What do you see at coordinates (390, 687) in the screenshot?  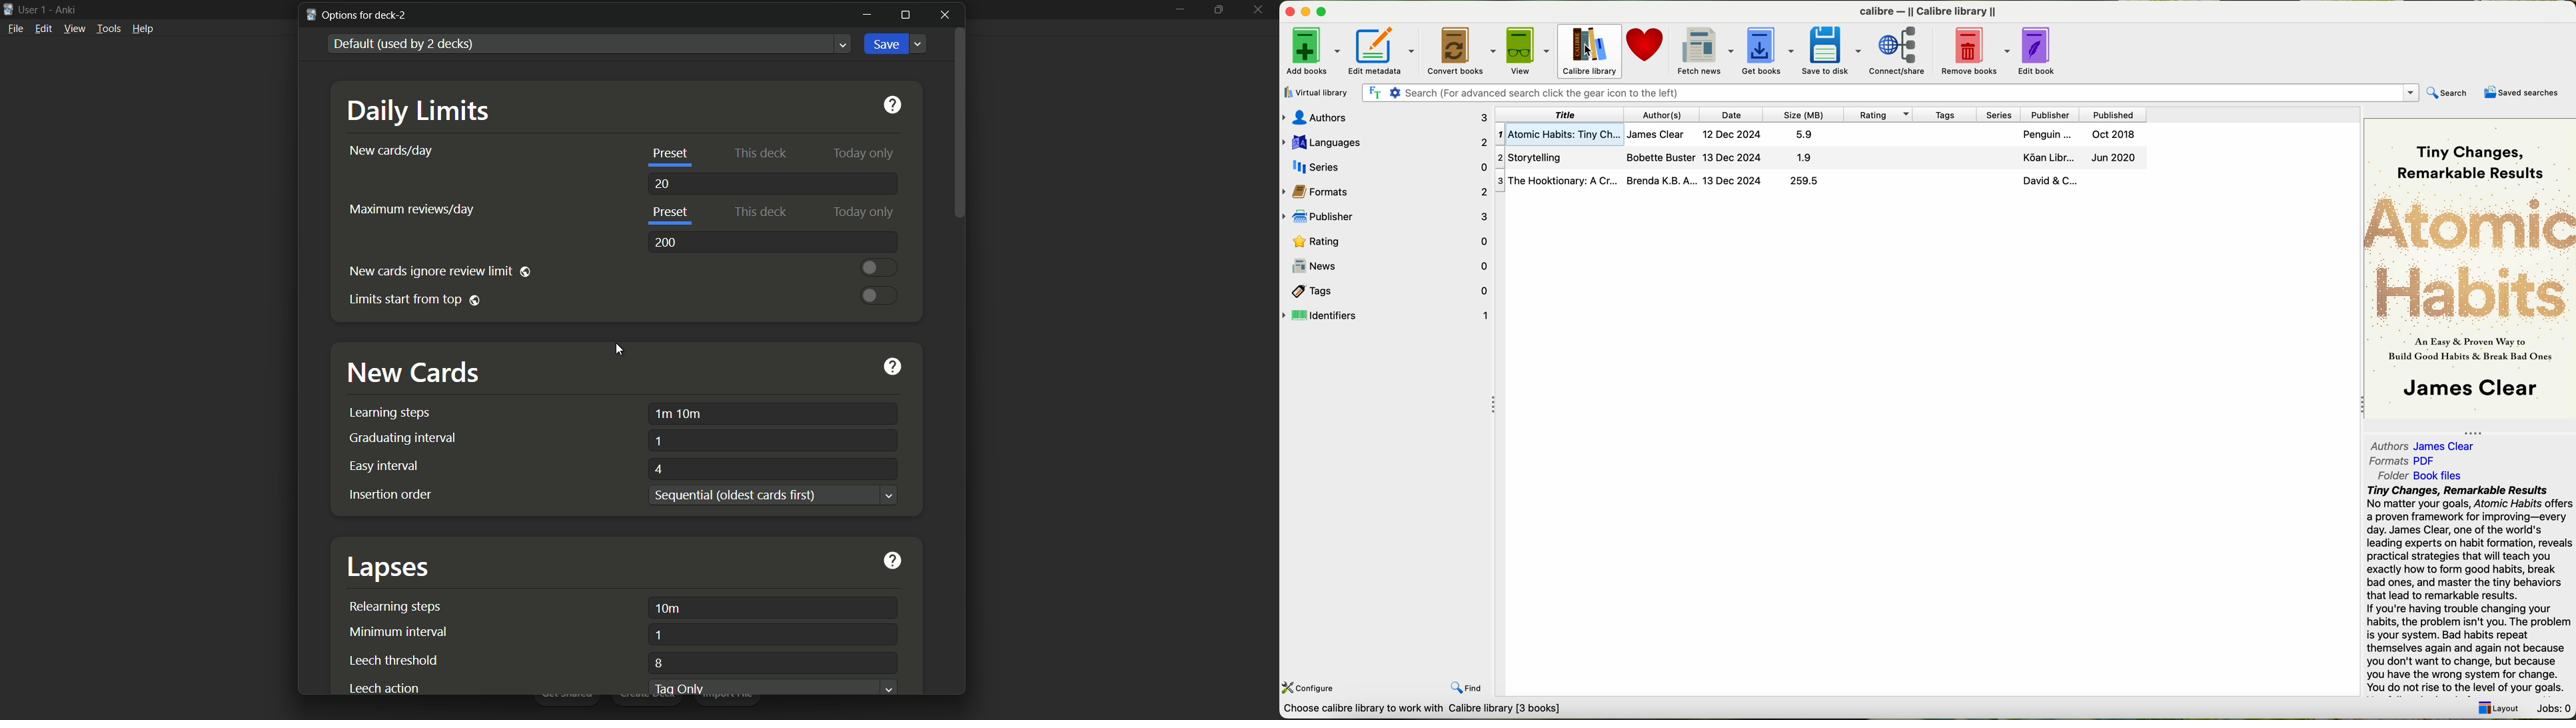 I see `leech action` at bounding box center [390, 687].